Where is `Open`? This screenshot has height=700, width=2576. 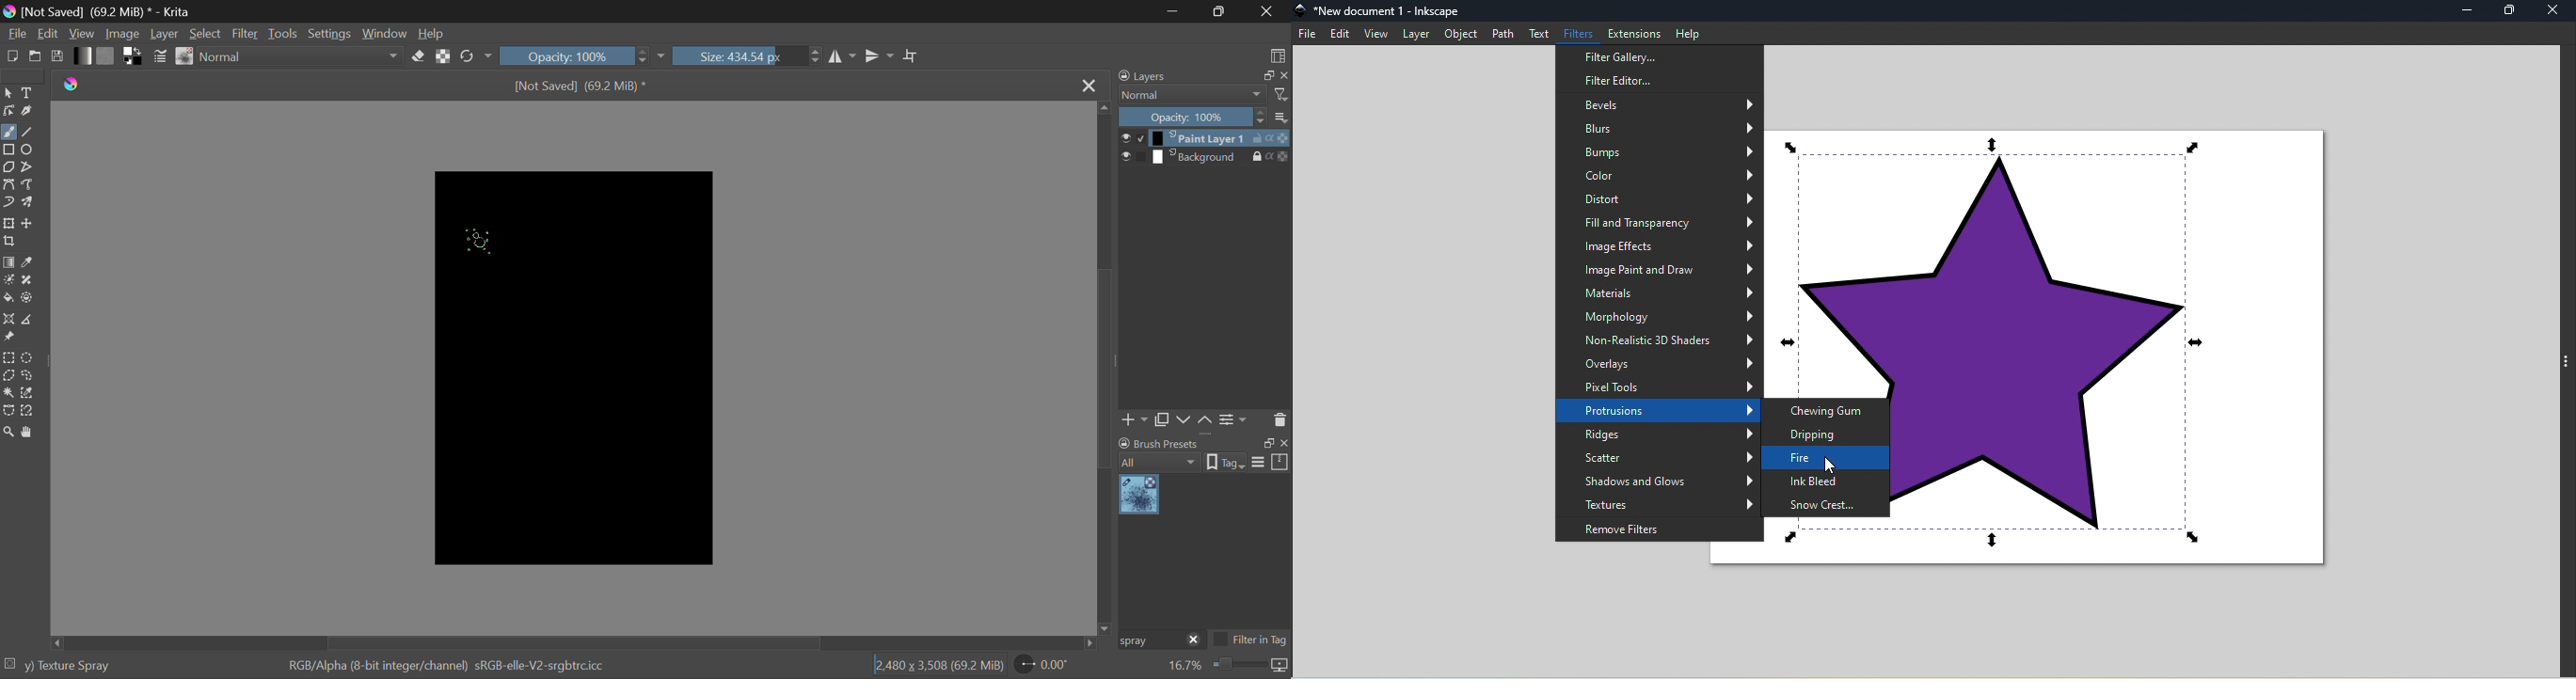 Open is located at coordinates (36, 56).